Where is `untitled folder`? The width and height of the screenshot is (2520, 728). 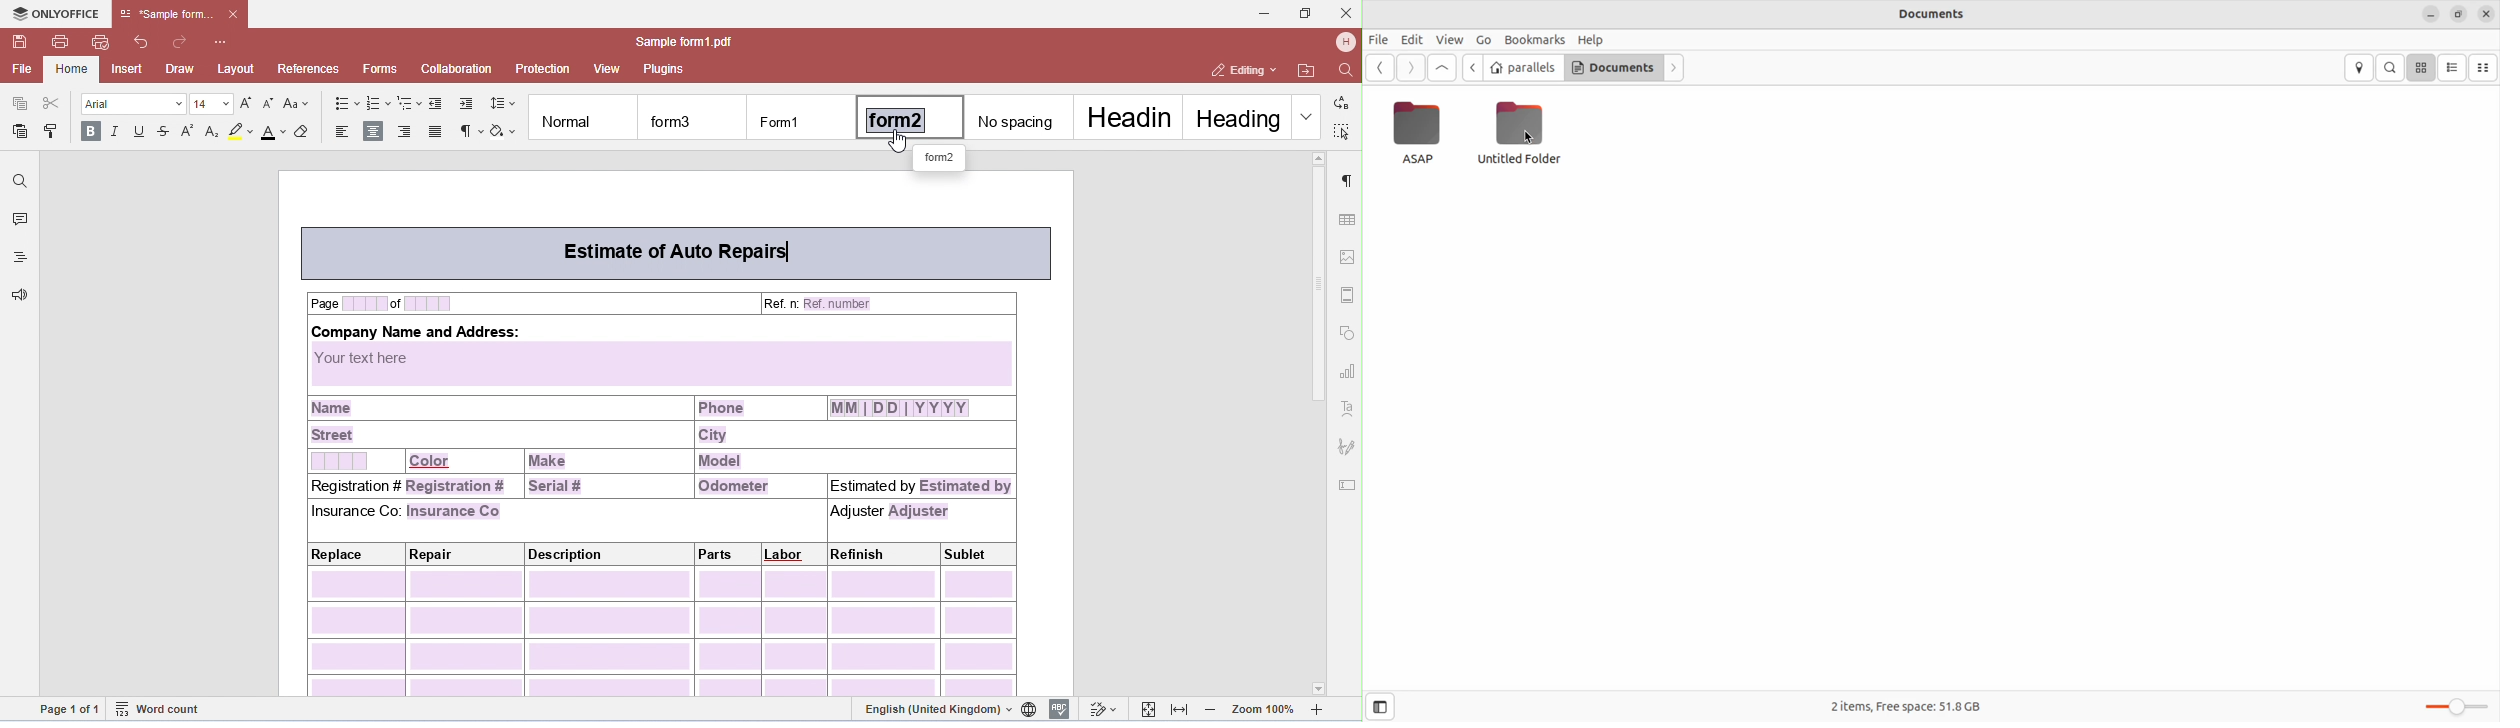
untitled folder is located at coordinates (1525, 131).